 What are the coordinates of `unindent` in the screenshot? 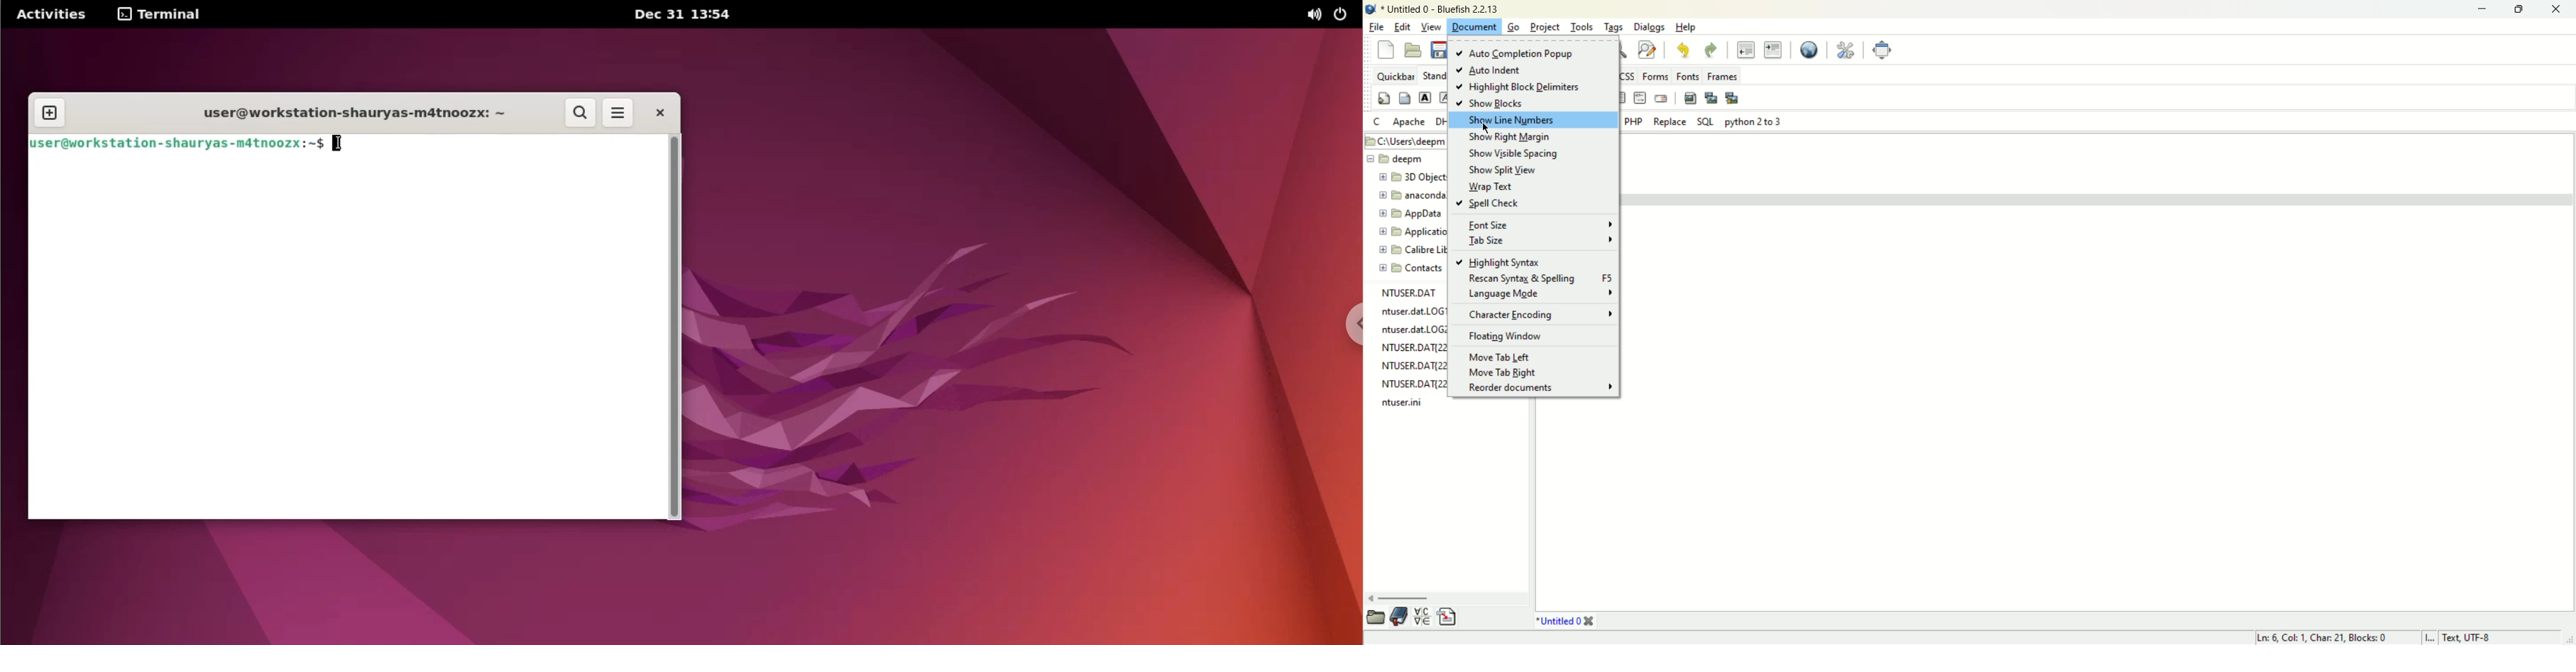 It's located at (1743, 50).